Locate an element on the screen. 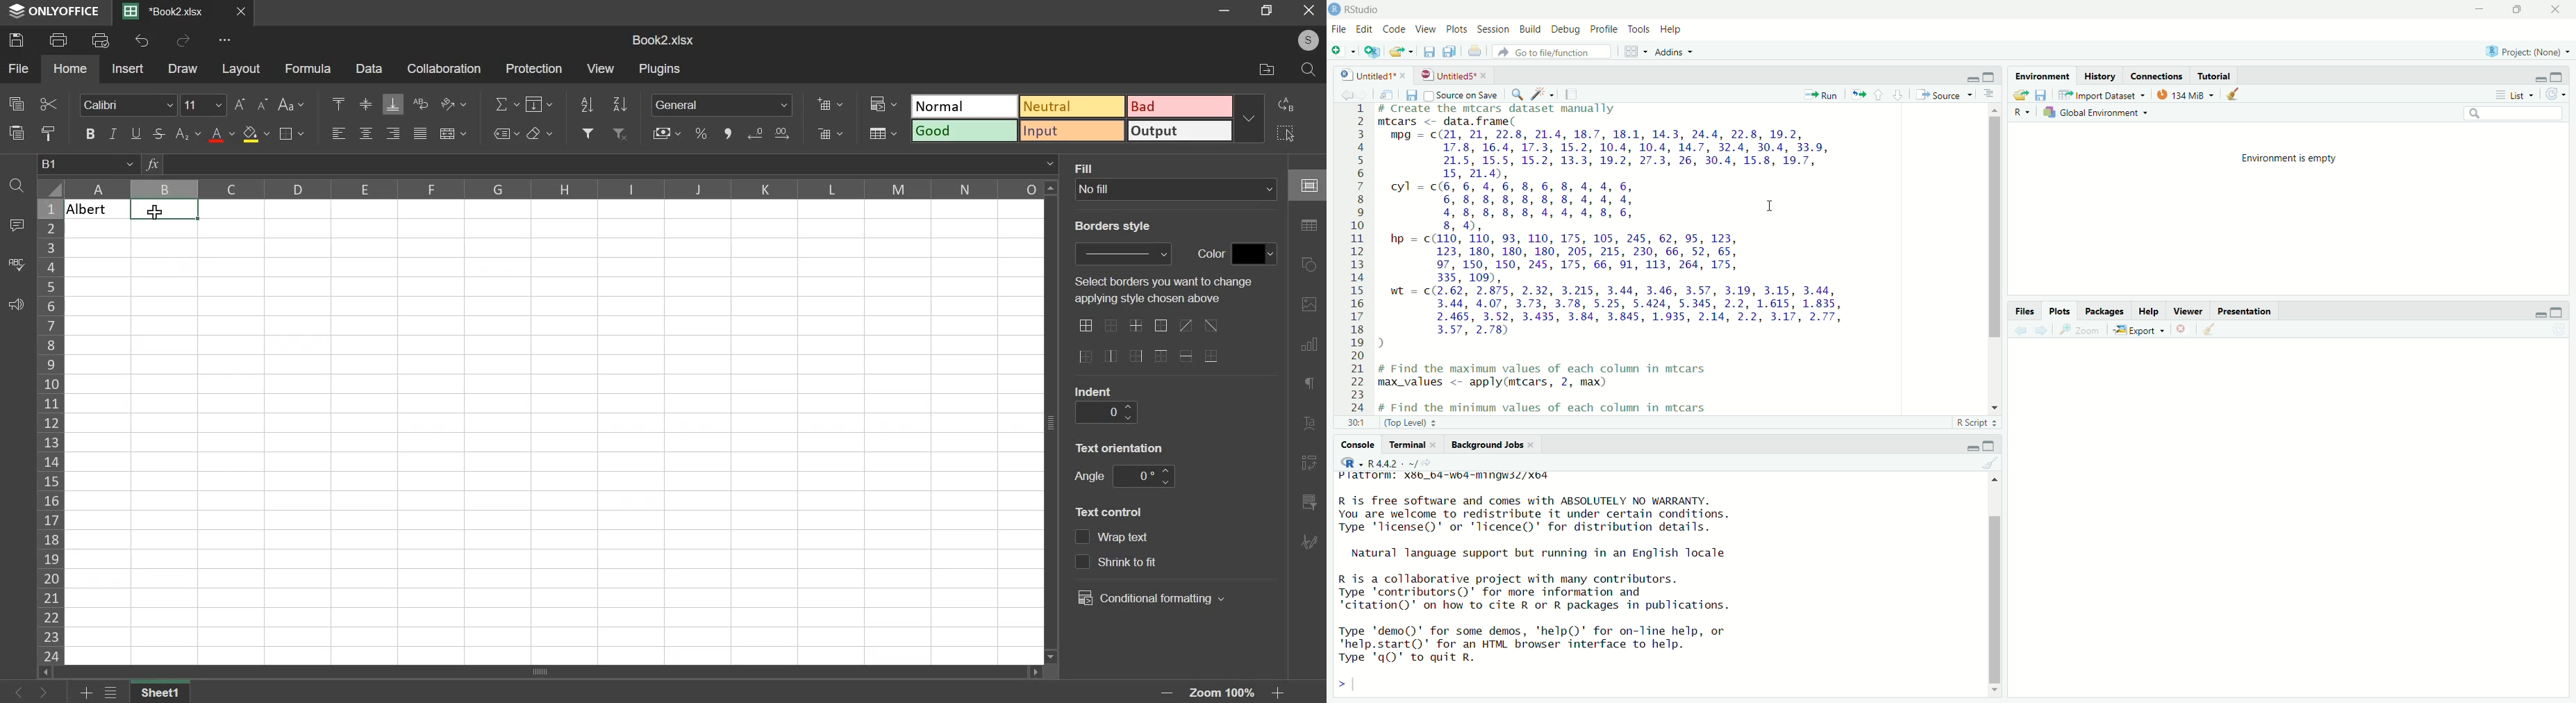 The image size is (2576, 728). R~ is located at coordinates (2020, 111).